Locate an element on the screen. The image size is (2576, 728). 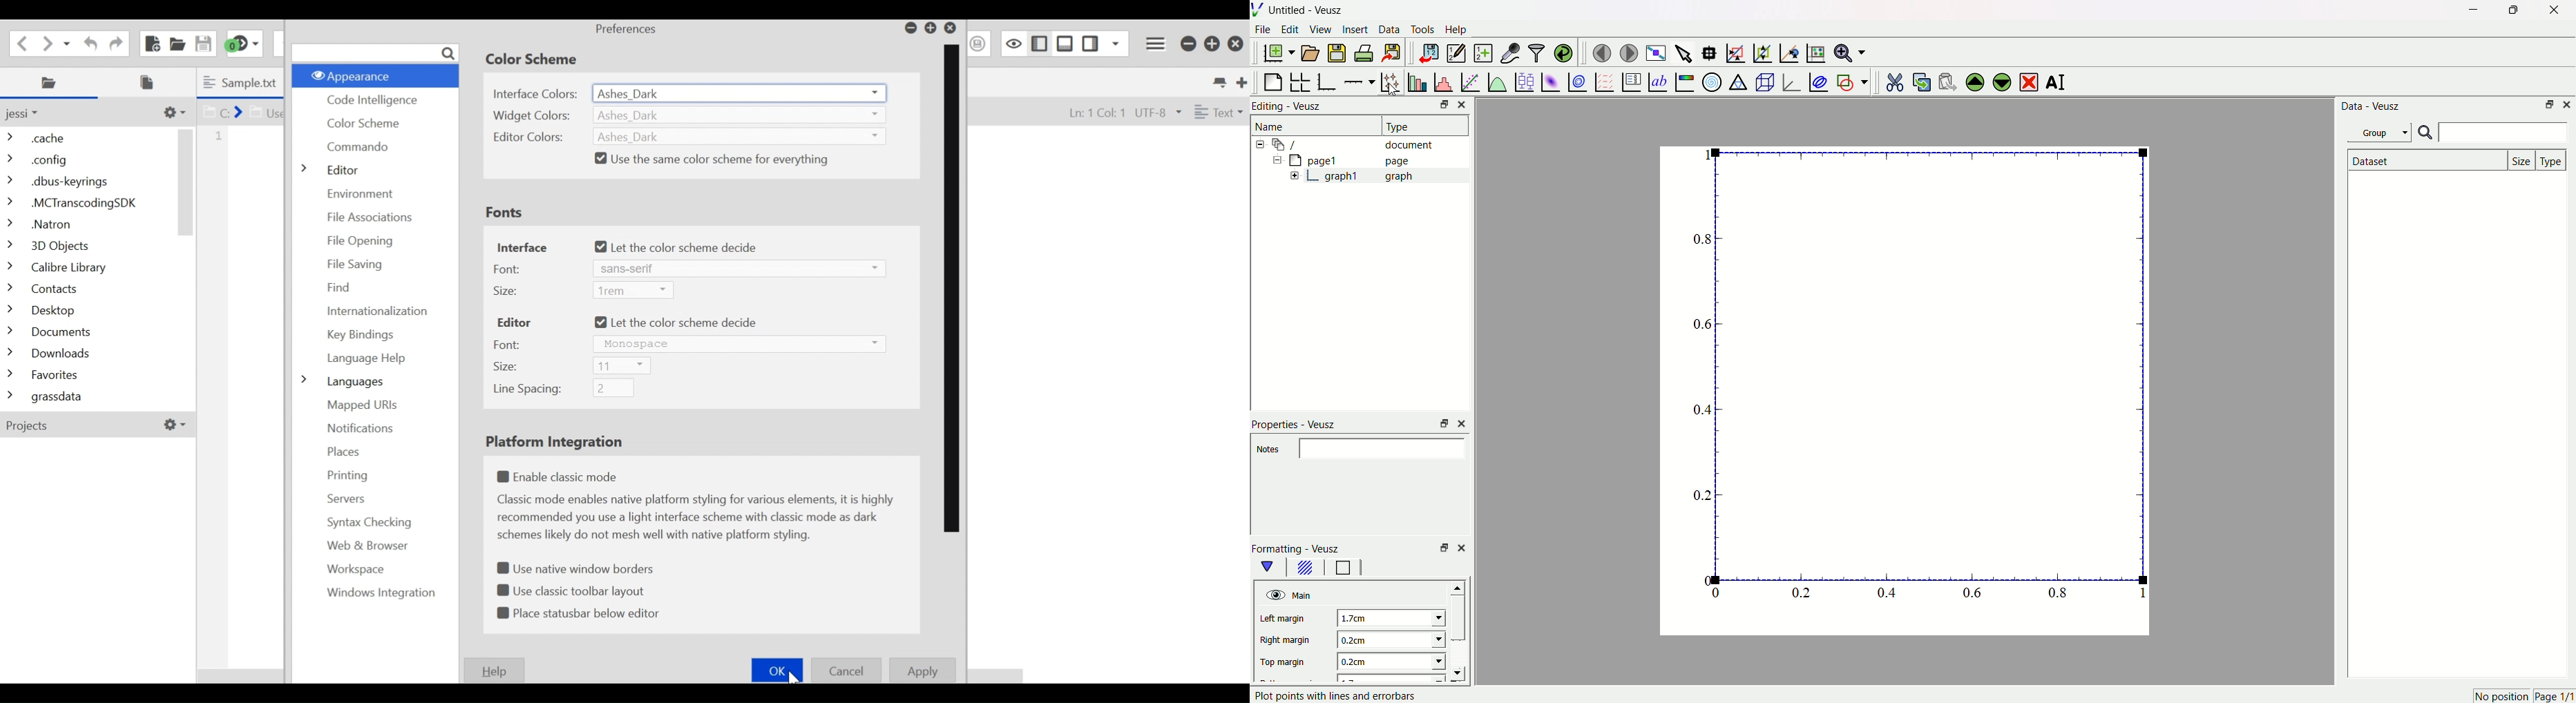
File is located at coordinates (1264, 31).